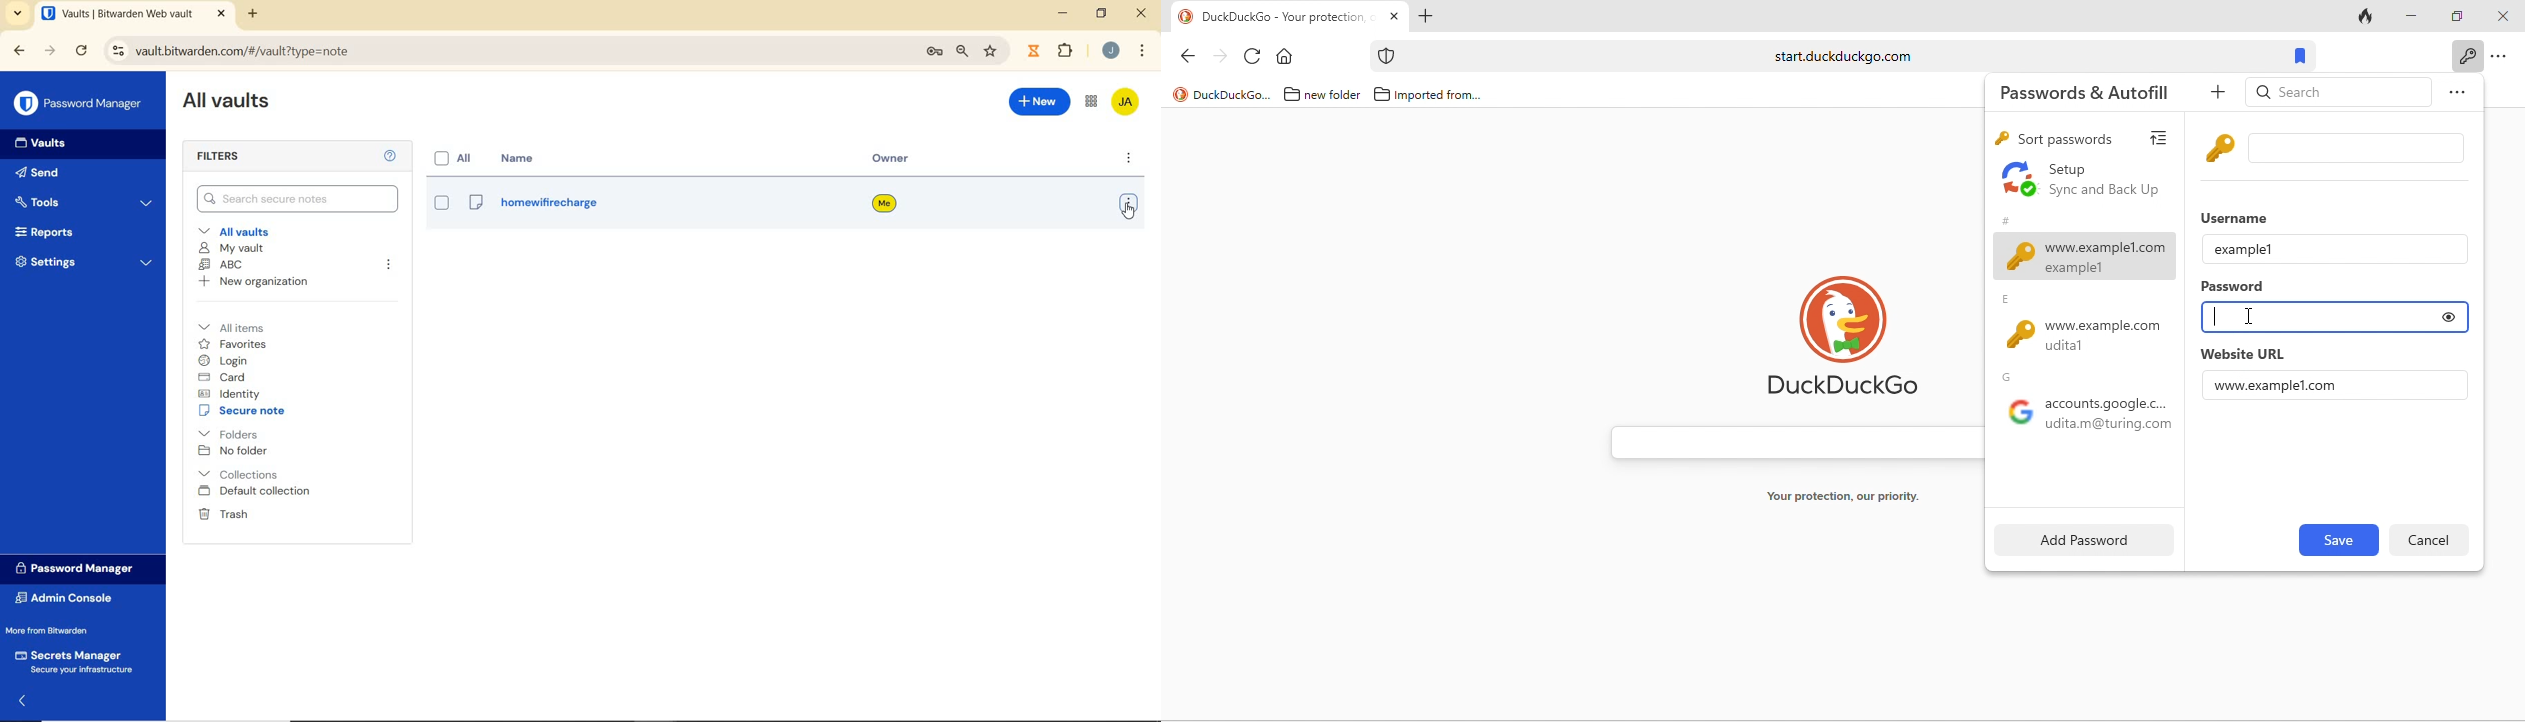 Image resolution: width=2548 pixels, height=728 pixels. What do you see at coordinates (1440, 96) in the screenshot?
I see `imported from` at bounding box center [1440, 96].